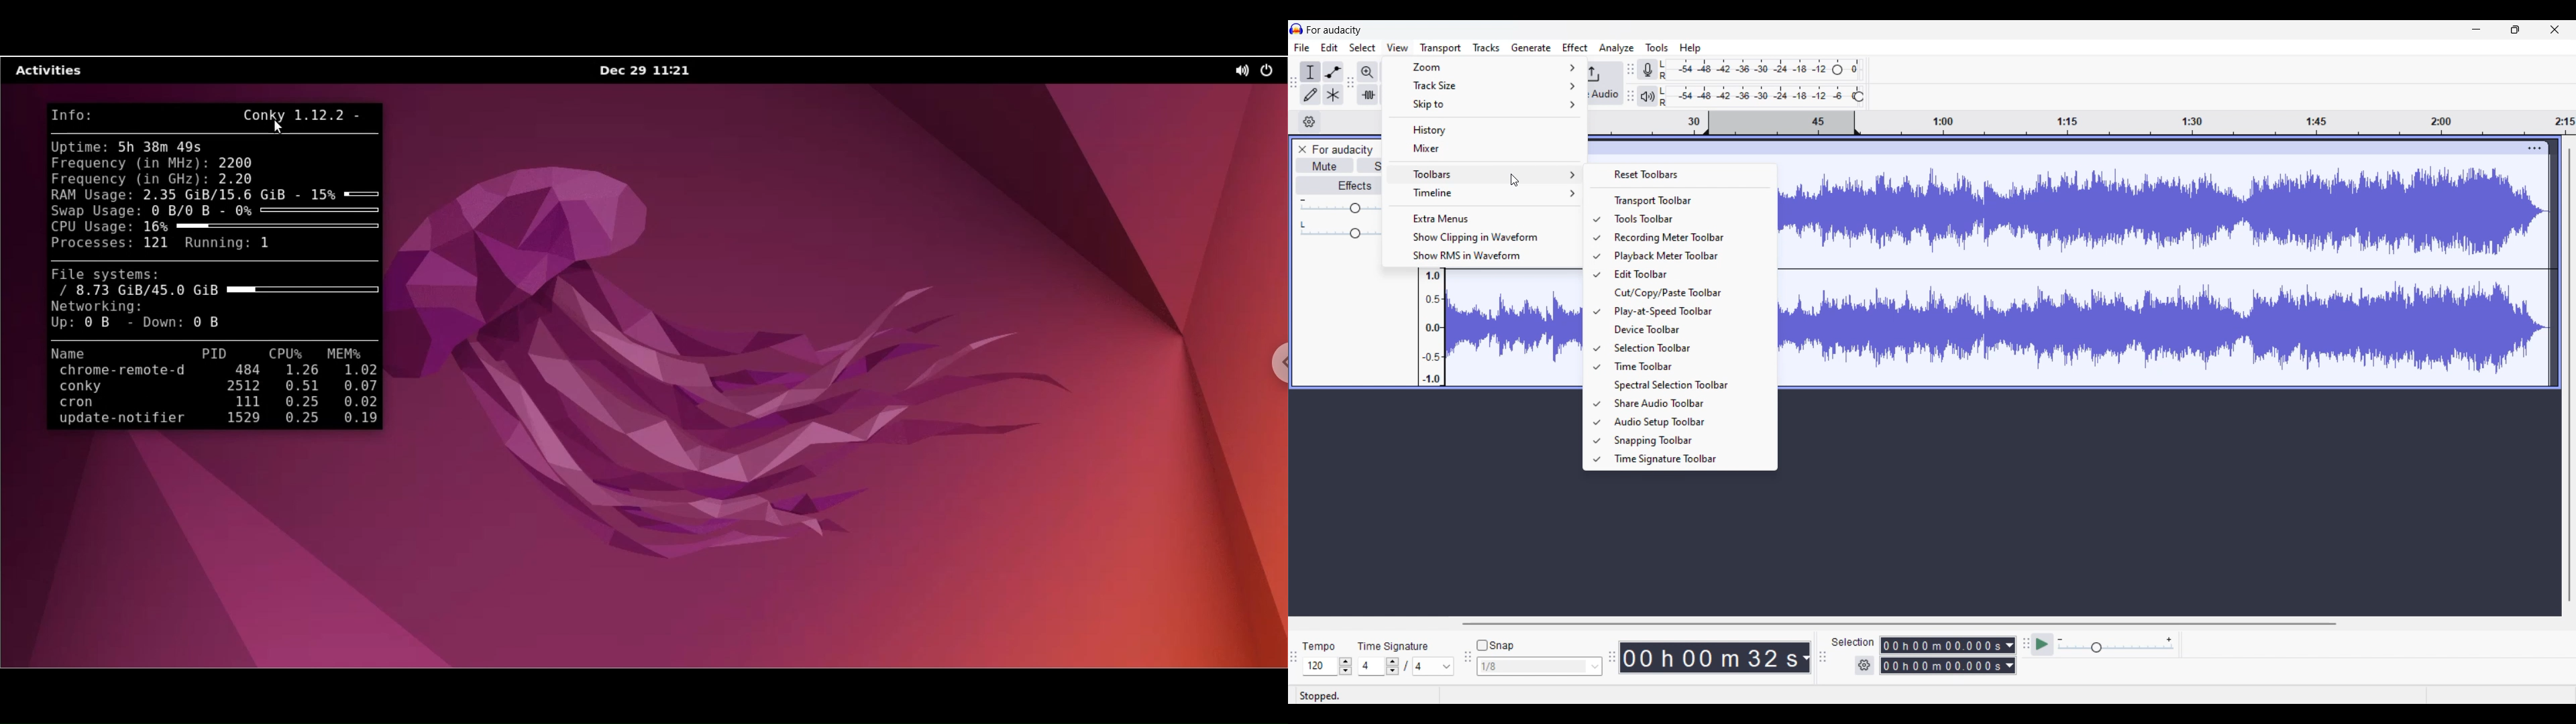 This screenshot has height=728, width=2576. What do you see at coordinates (1482, 219) in the screenshot?
I see `Extra menus` at bounding box center [1482, 219].